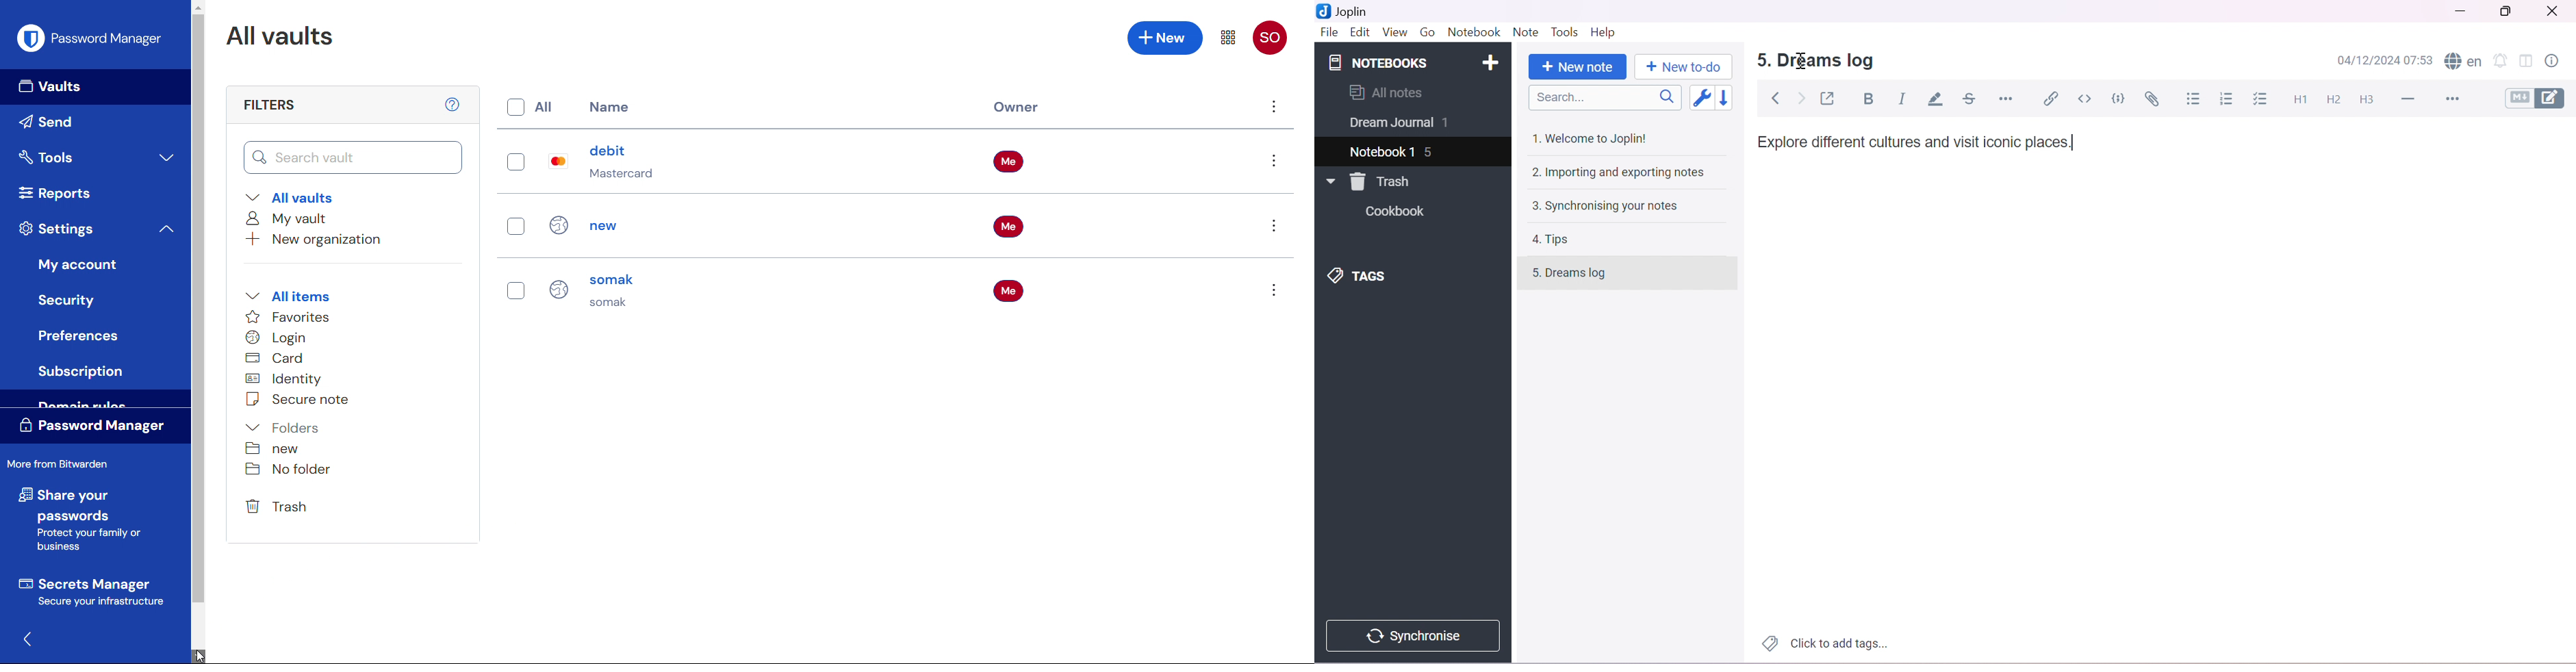 Image resolution: width=2576 pixels, height=672 pixels. What do you see at coordinates (1399, 213) in the screenshot?
I see `Cookbook` at bounding box center [1399, 213].